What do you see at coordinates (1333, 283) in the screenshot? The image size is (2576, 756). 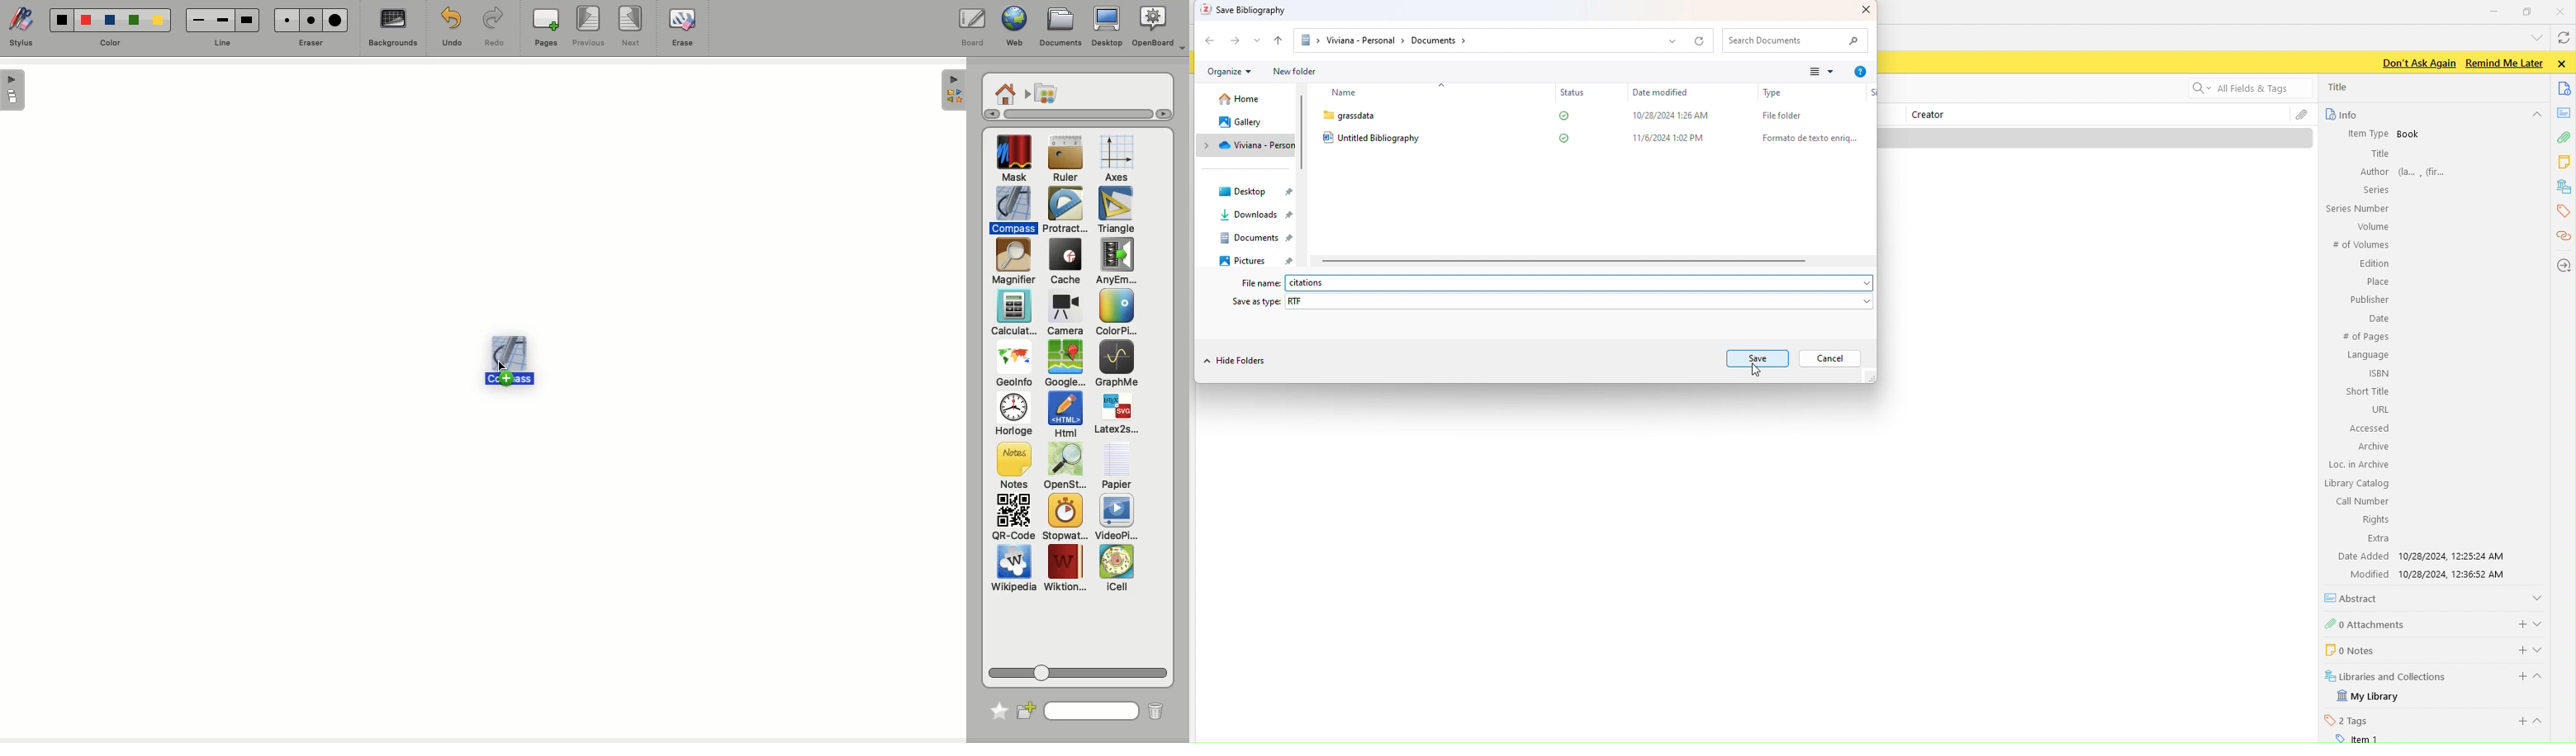 I see `untitled Bibliograph,` at bounding box center [1333, 283].